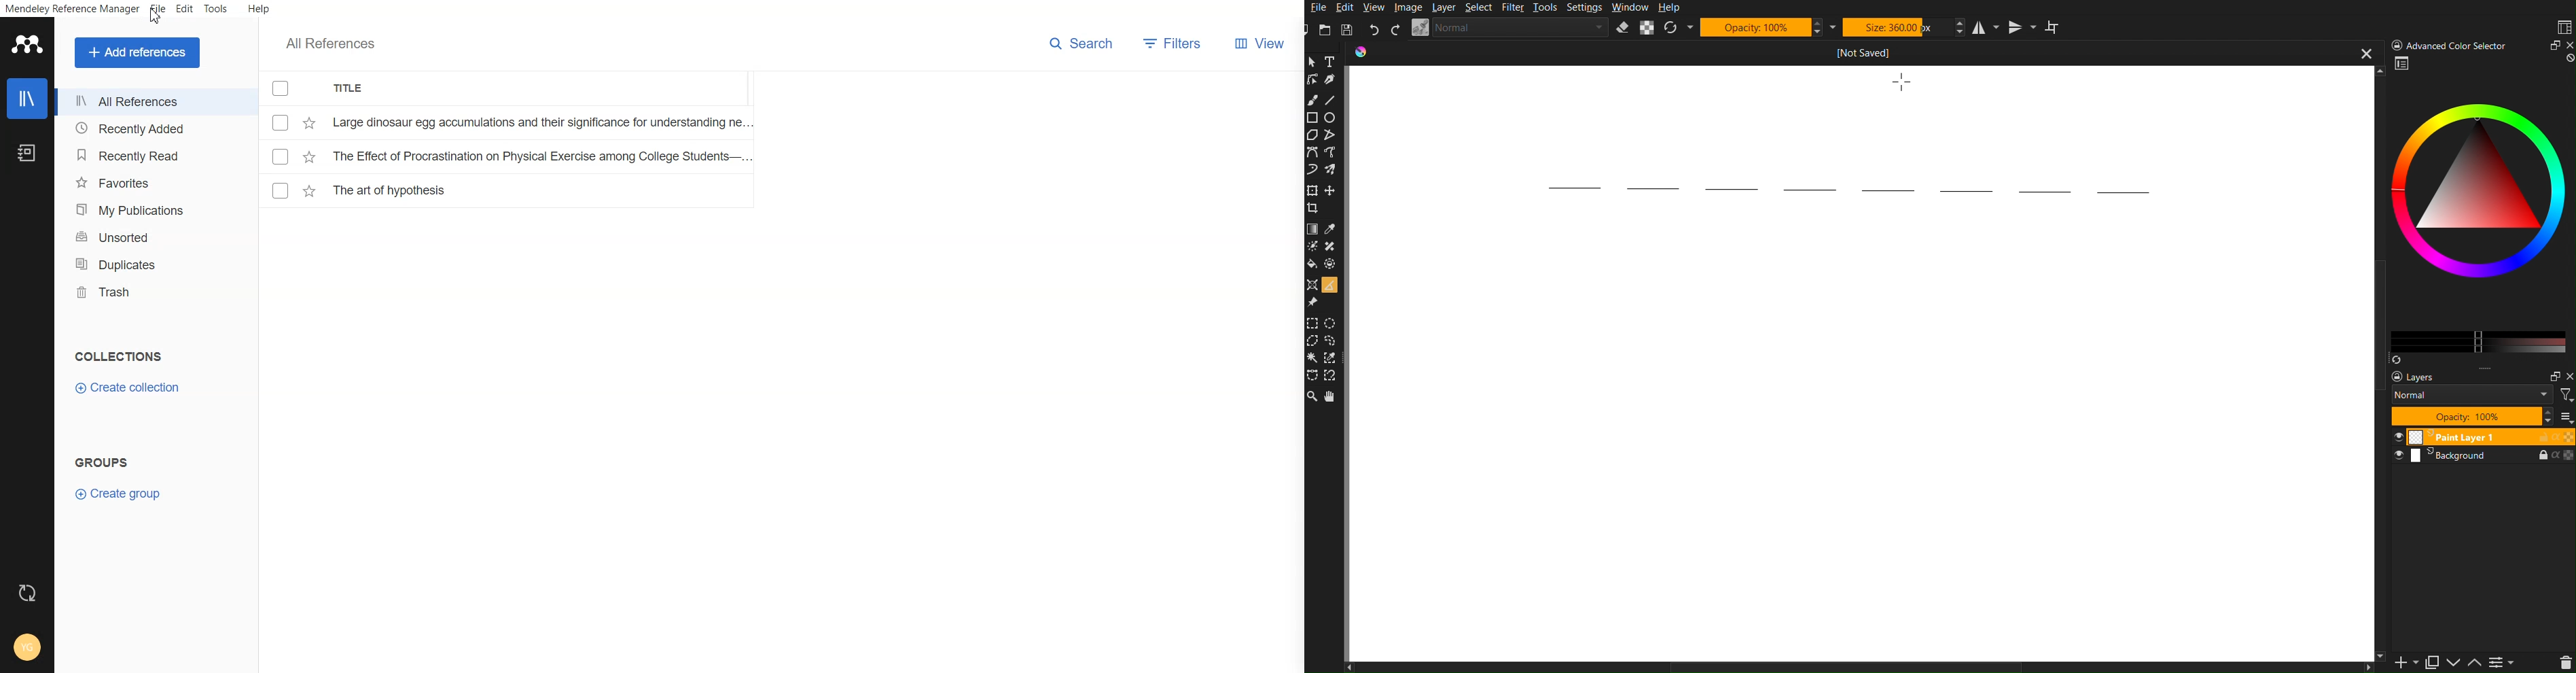 The width and height of the screenshot is (2576, 700). Describe the element at coordinates (1176, 44) in the screenshot. I see `Filters` at that location.